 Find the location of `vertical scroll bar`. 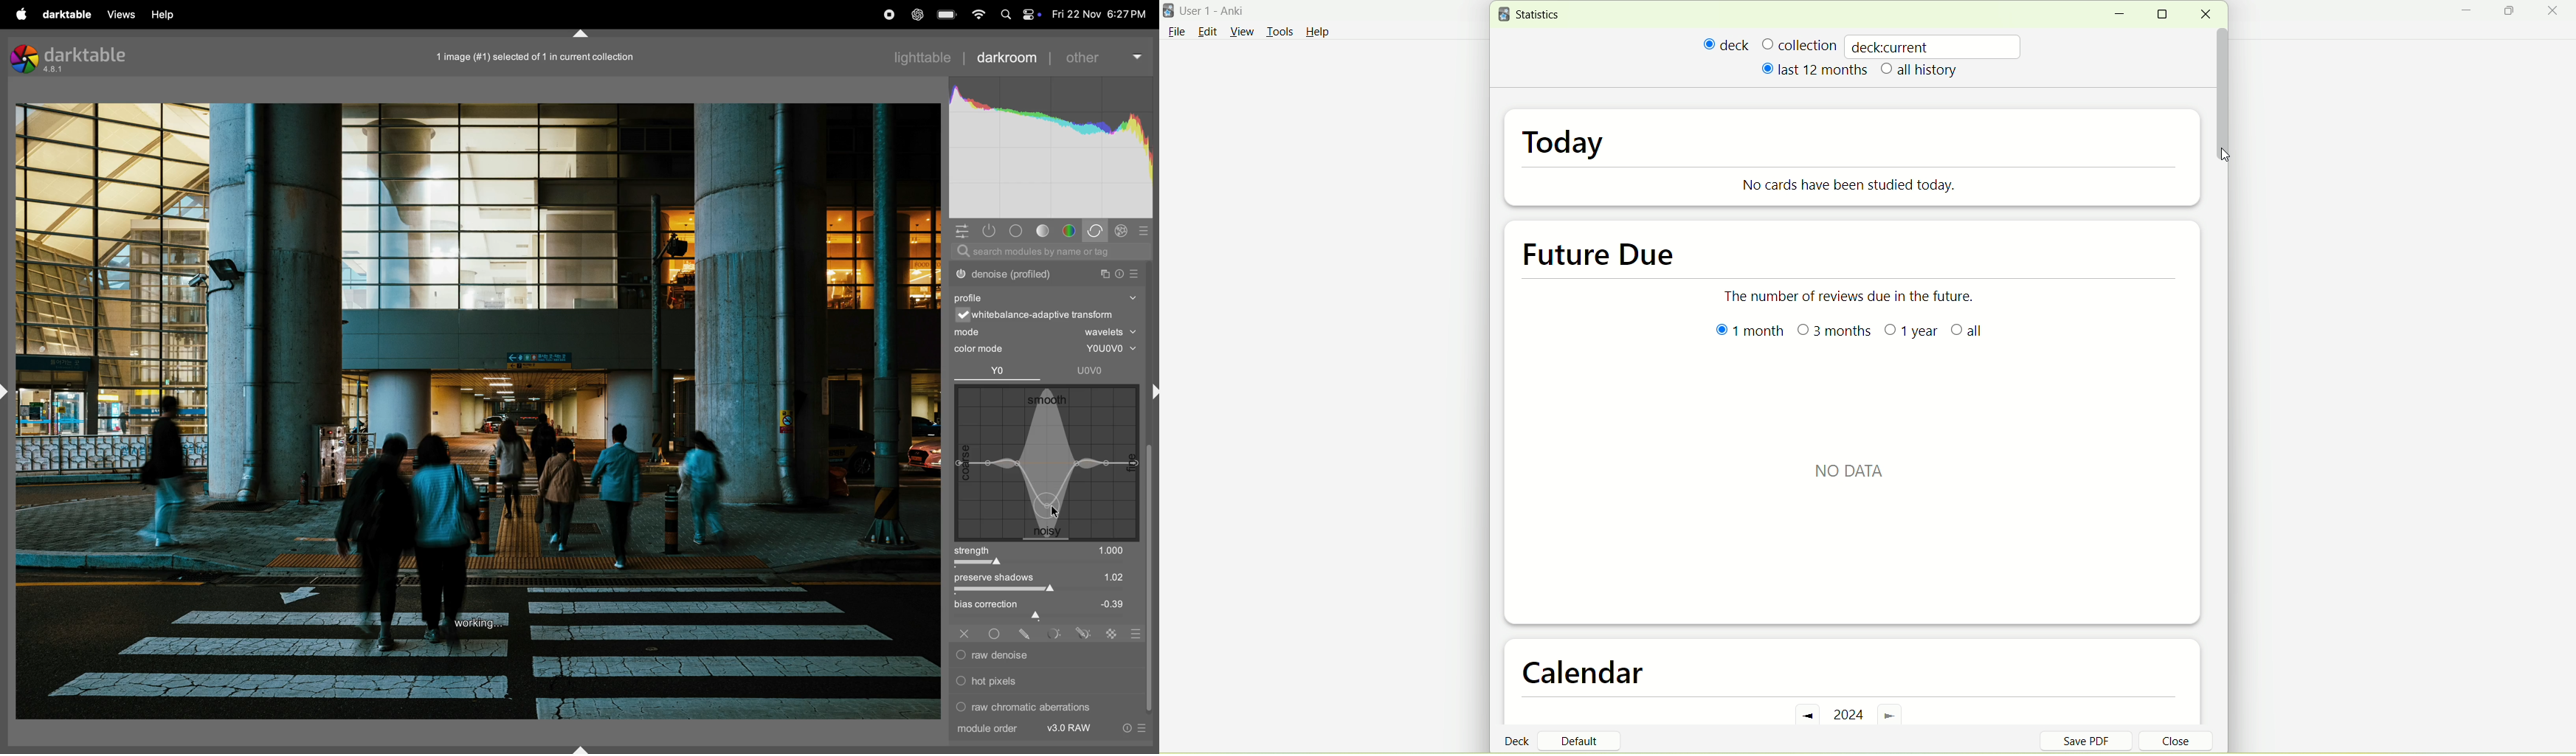

vertical scroll bar is located at coordinates (2220, 387).